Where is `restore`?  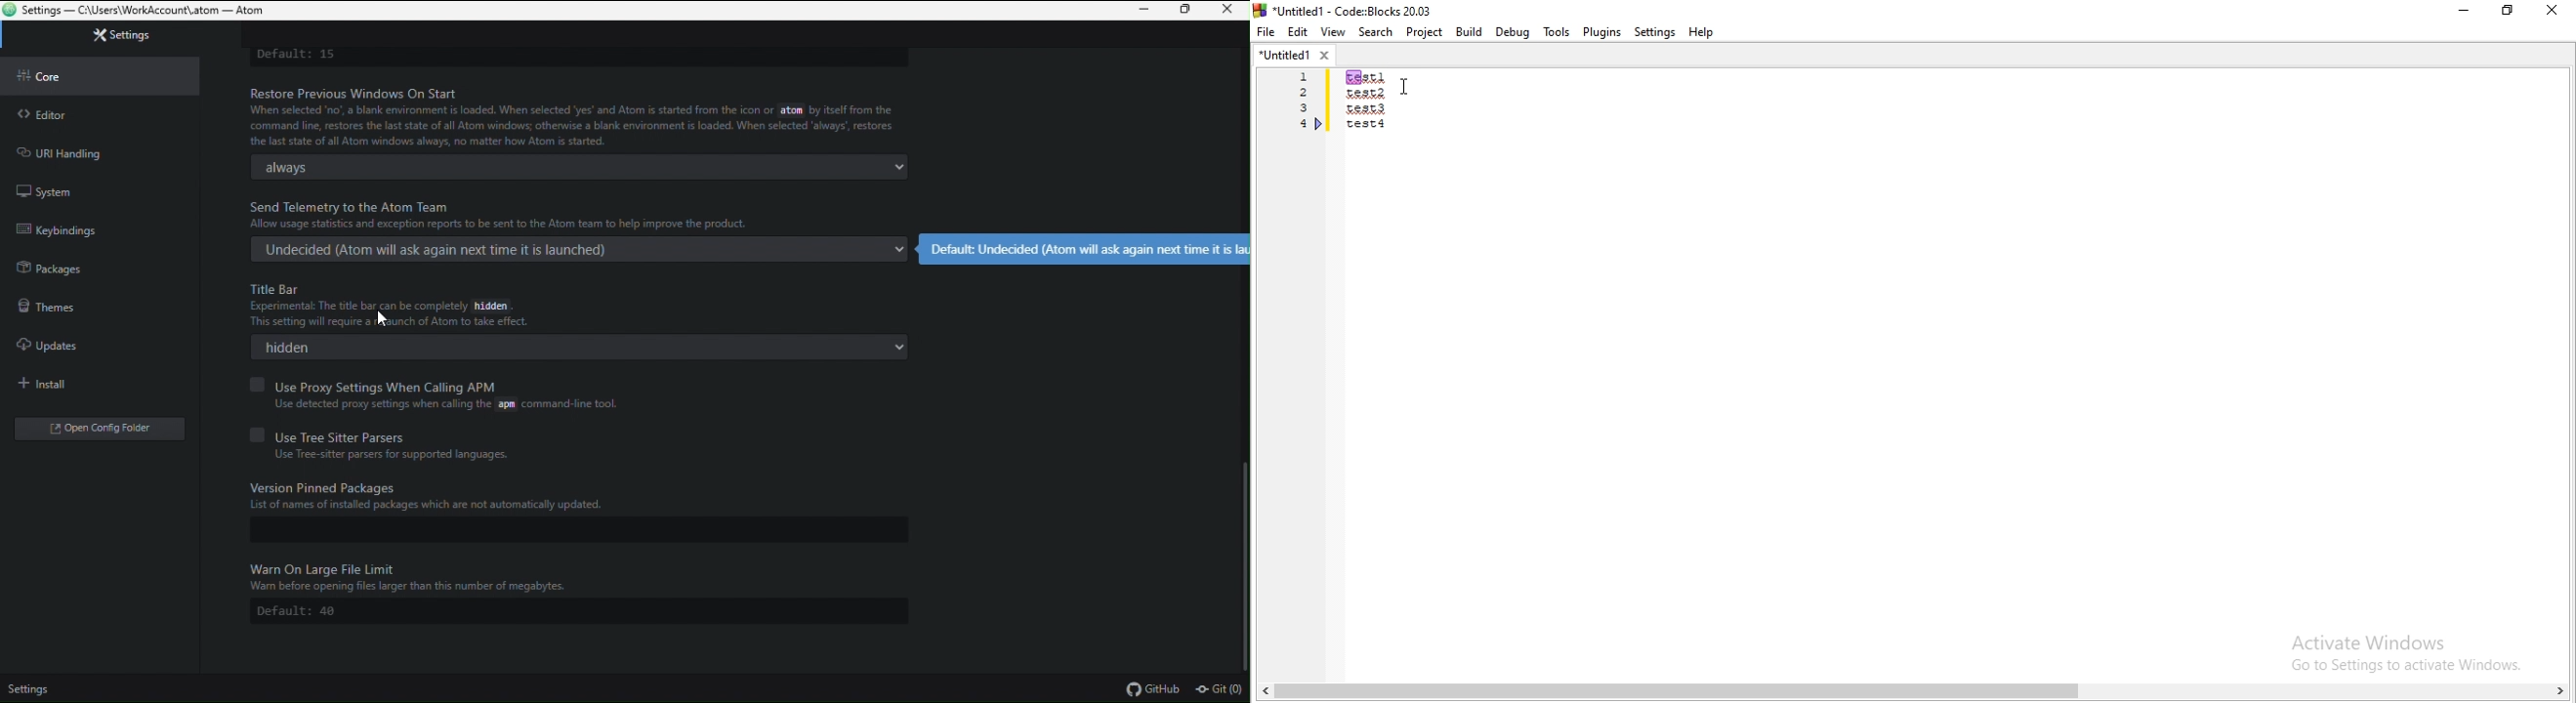 restore is located at coordinates (1188, 11).